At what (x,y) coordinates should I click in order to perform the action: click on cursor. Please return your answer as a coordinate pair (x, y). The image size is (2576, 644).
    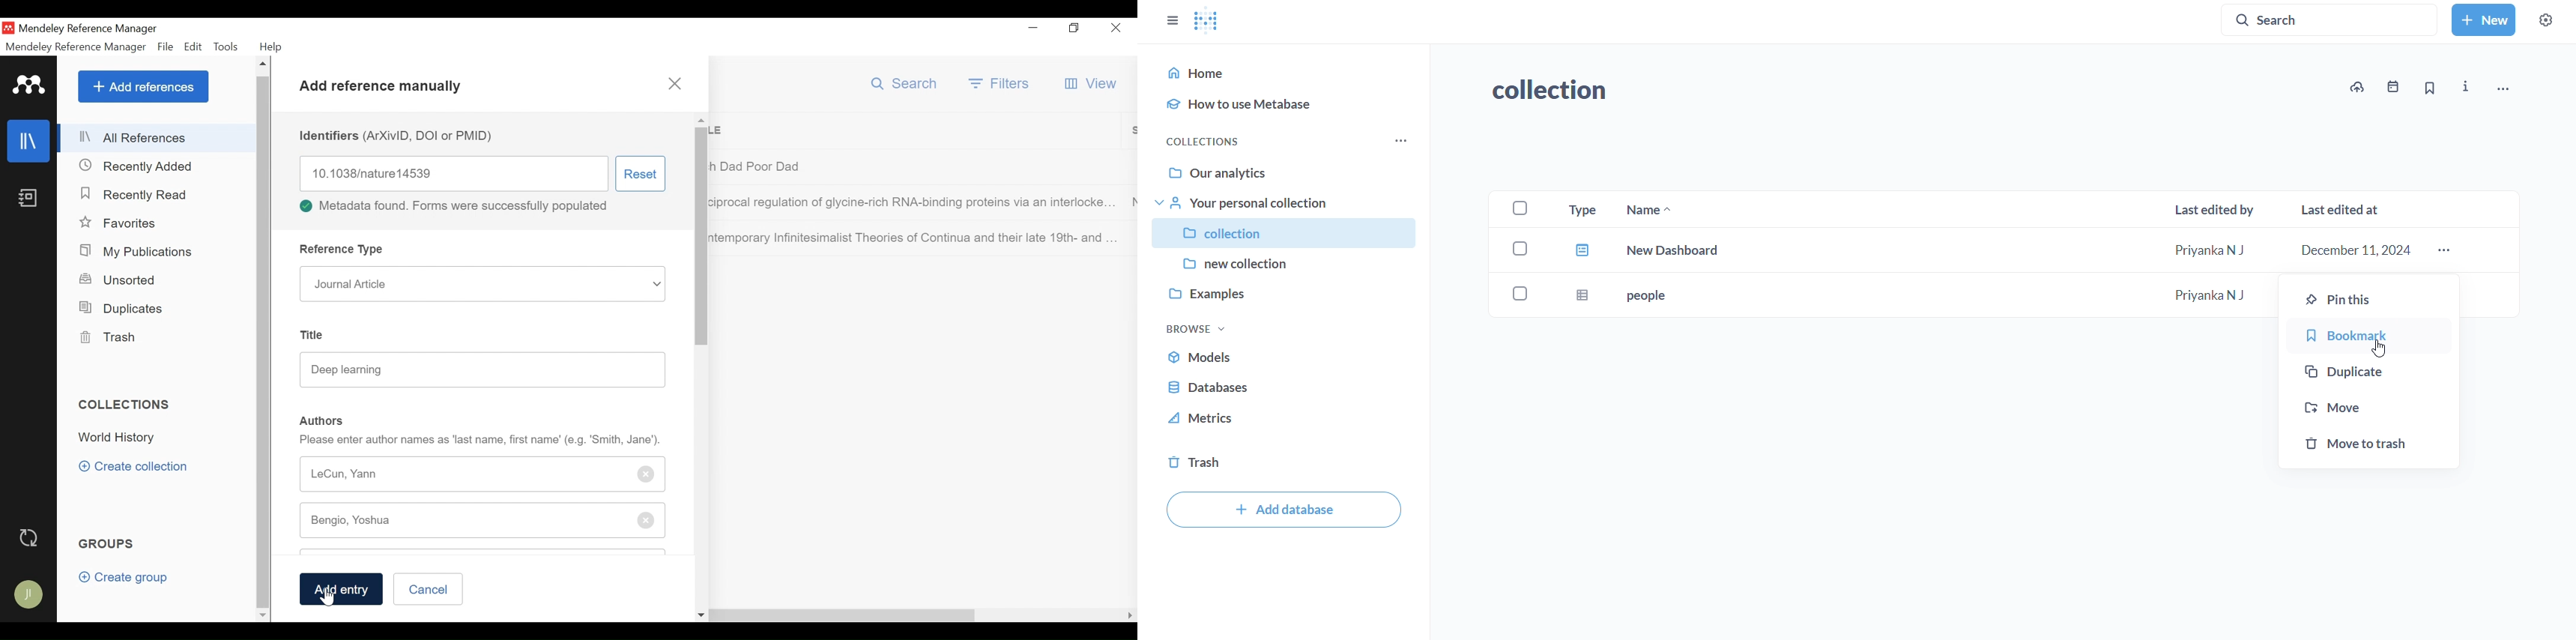
    Looking at the image, I should click on (326, 594).